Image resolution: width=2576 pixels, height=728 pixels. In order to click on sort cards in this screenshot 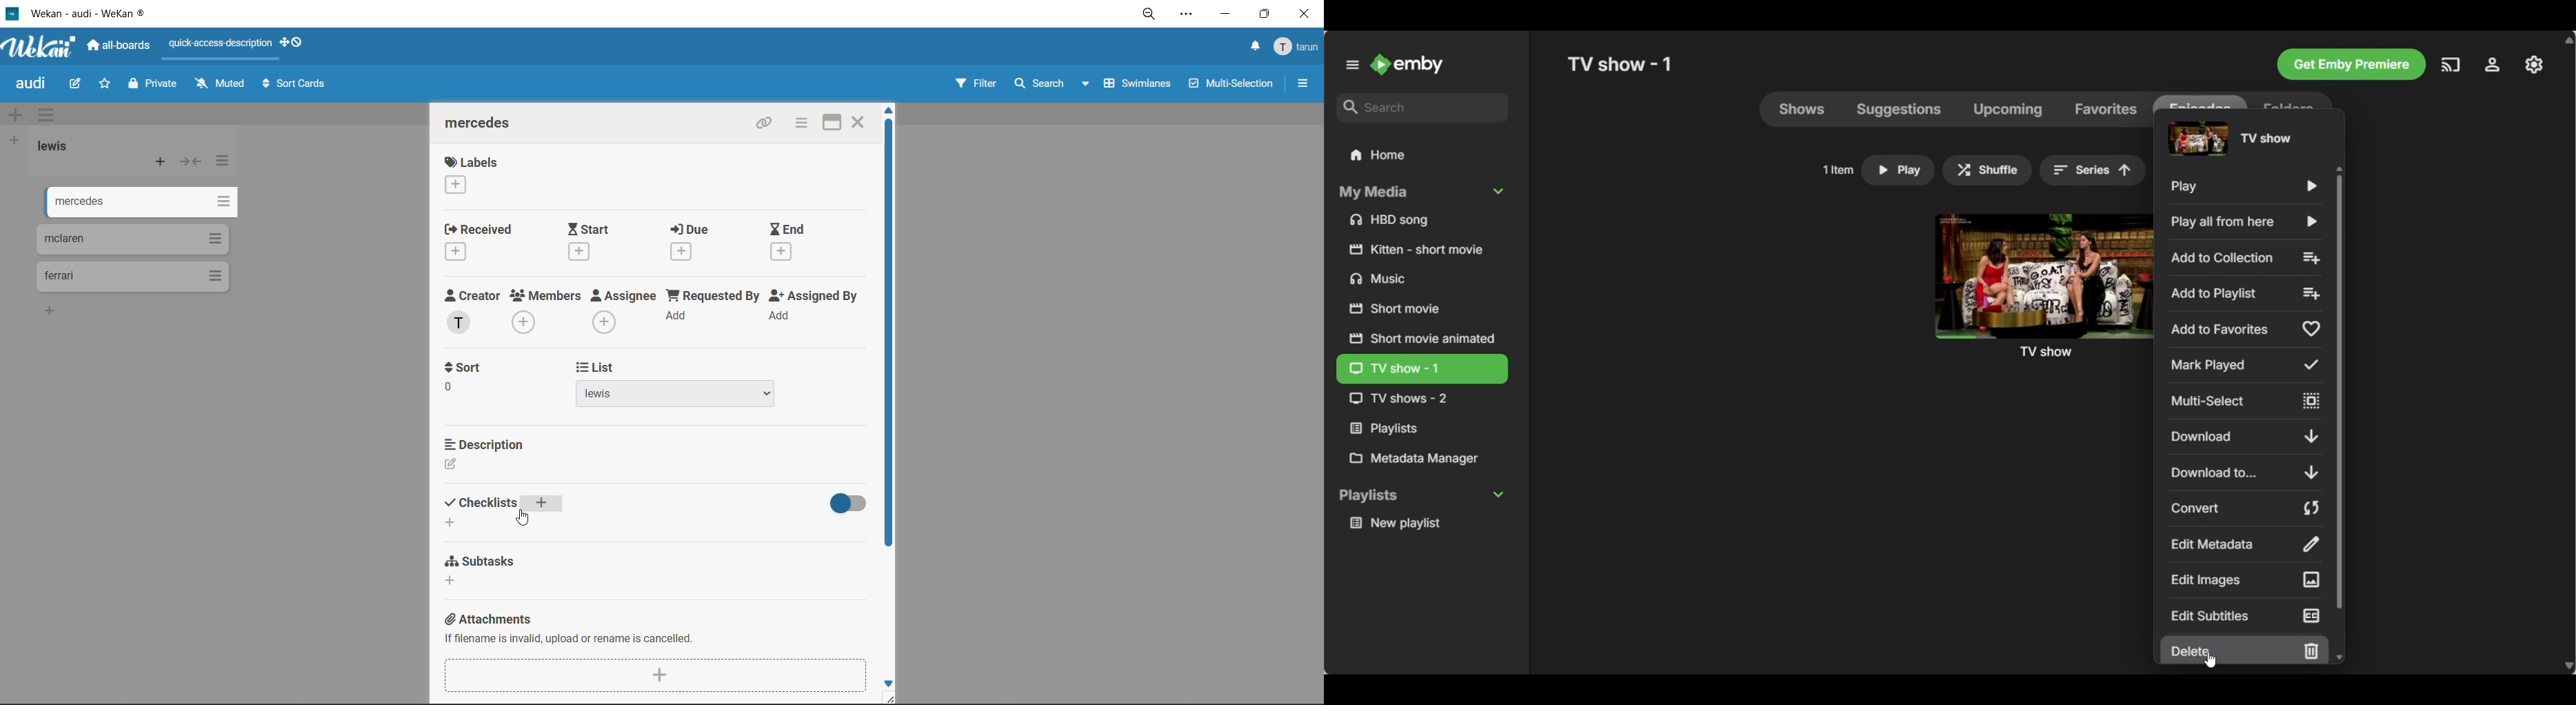, I will do `click(297, 86)`.